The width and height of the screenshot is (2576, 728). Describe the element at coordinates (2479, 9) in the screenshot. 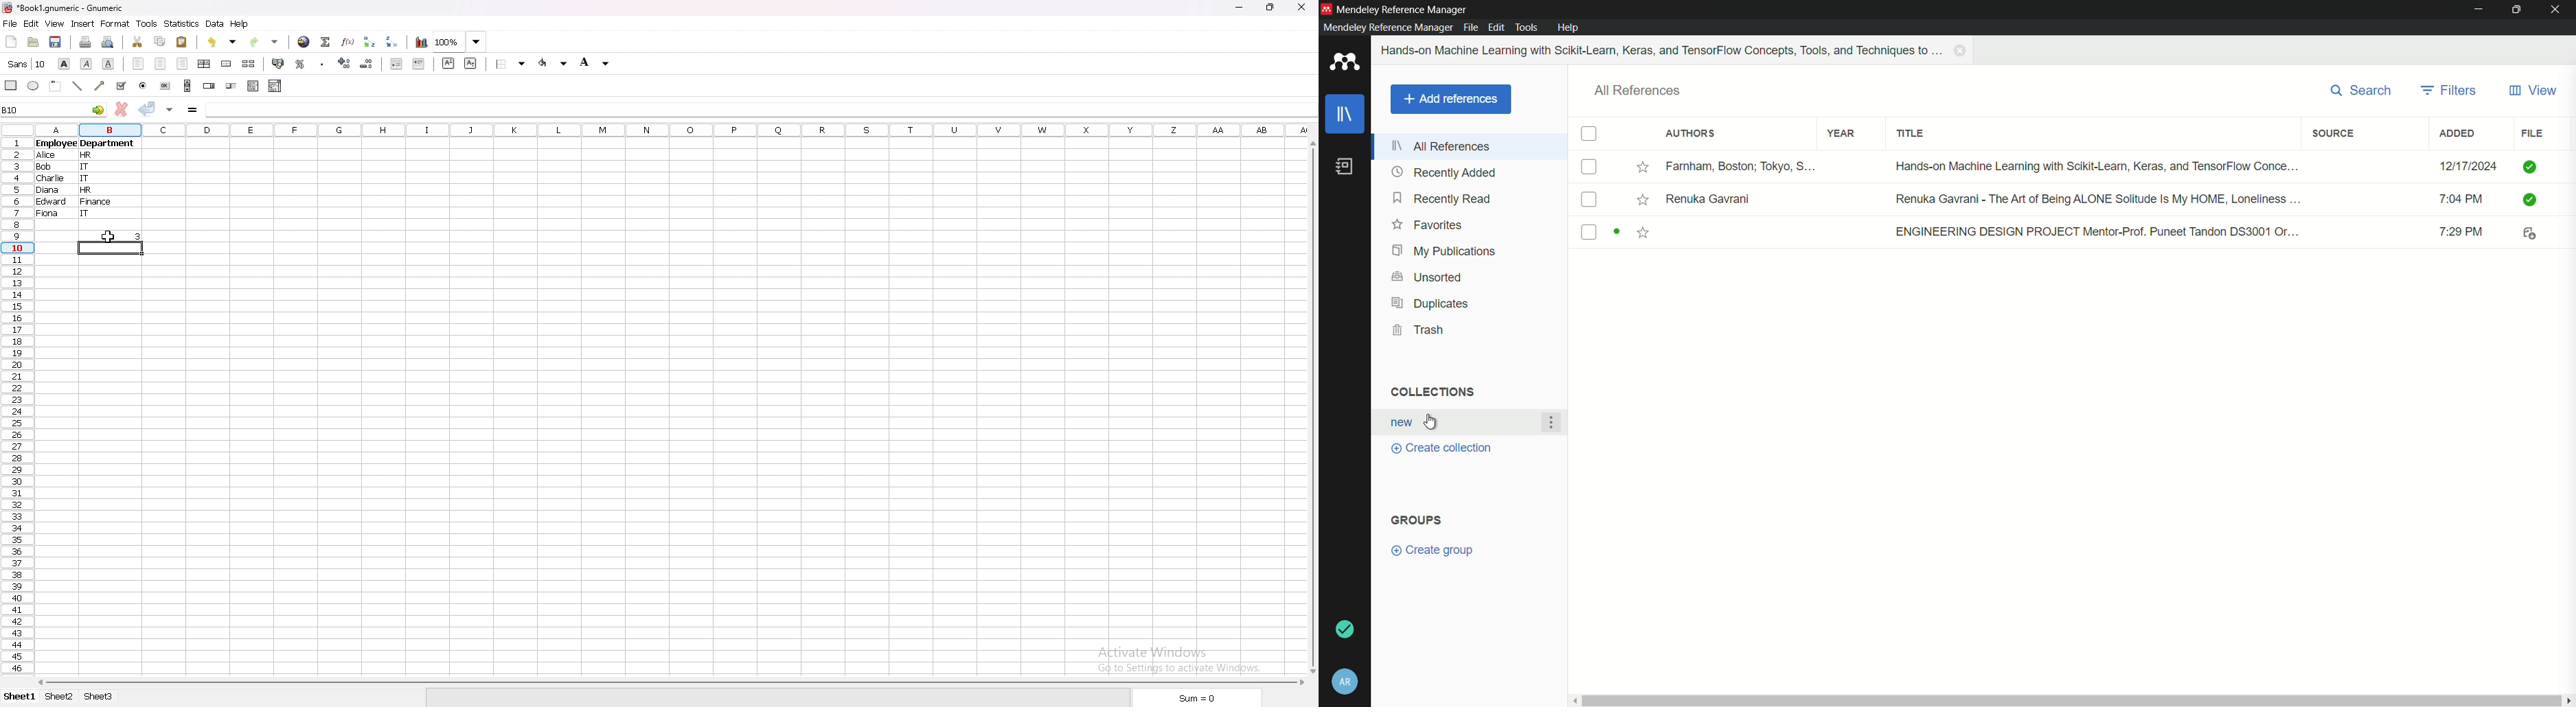

I see `minimize` at that location.